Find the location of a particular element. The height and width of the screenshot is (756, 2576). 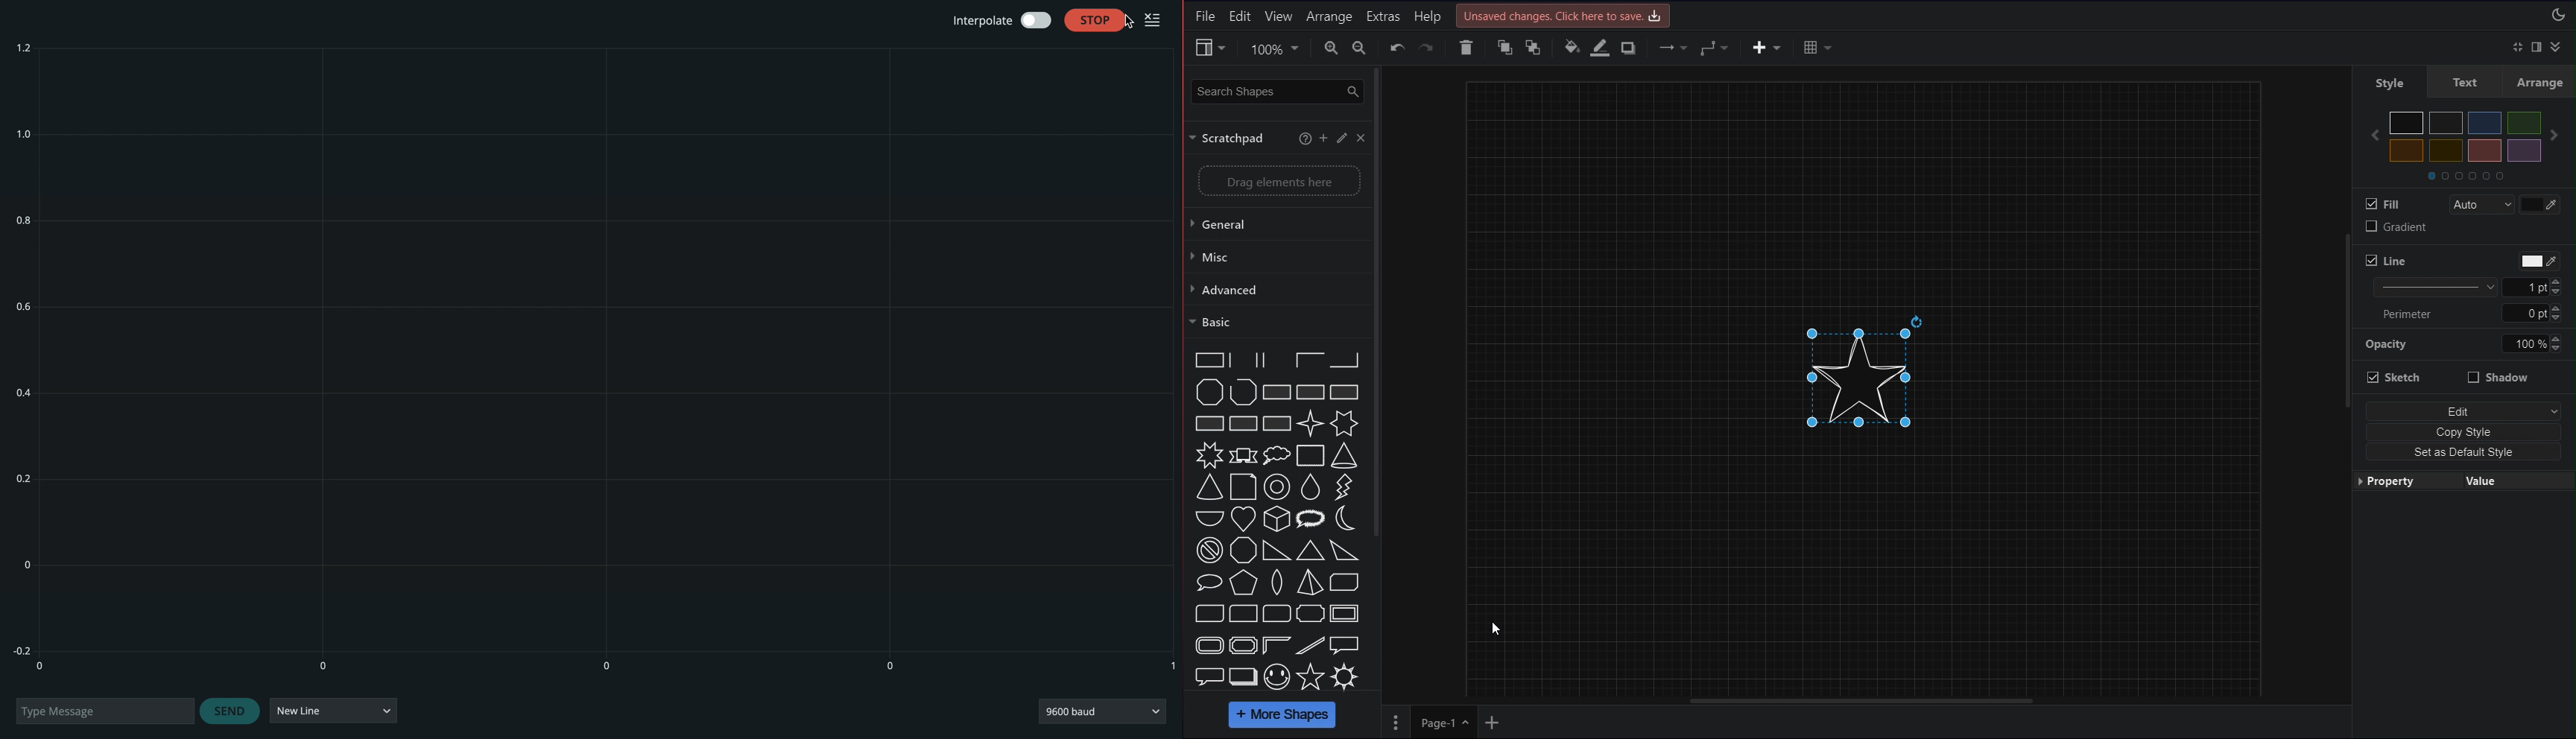

pyramid is located at coordinates (1309, 581).